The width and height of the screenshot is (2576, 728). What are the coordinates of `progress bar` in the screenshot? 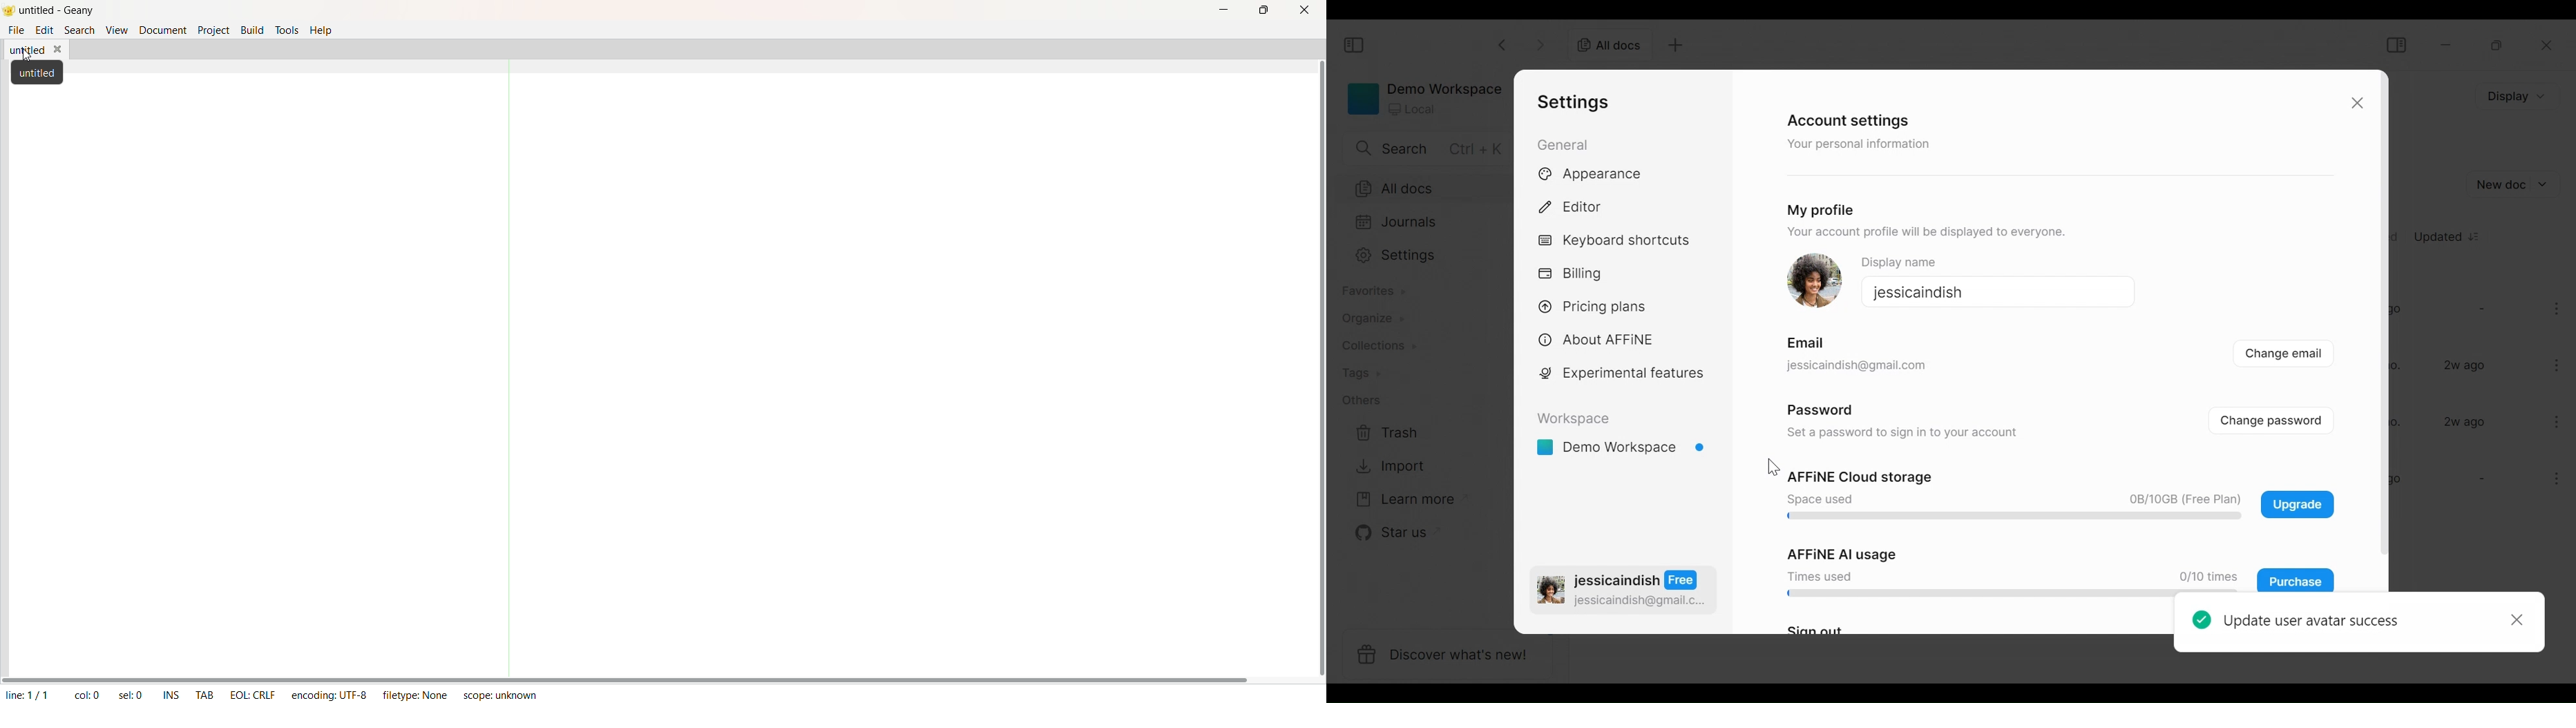 It's located at (1970, 594).